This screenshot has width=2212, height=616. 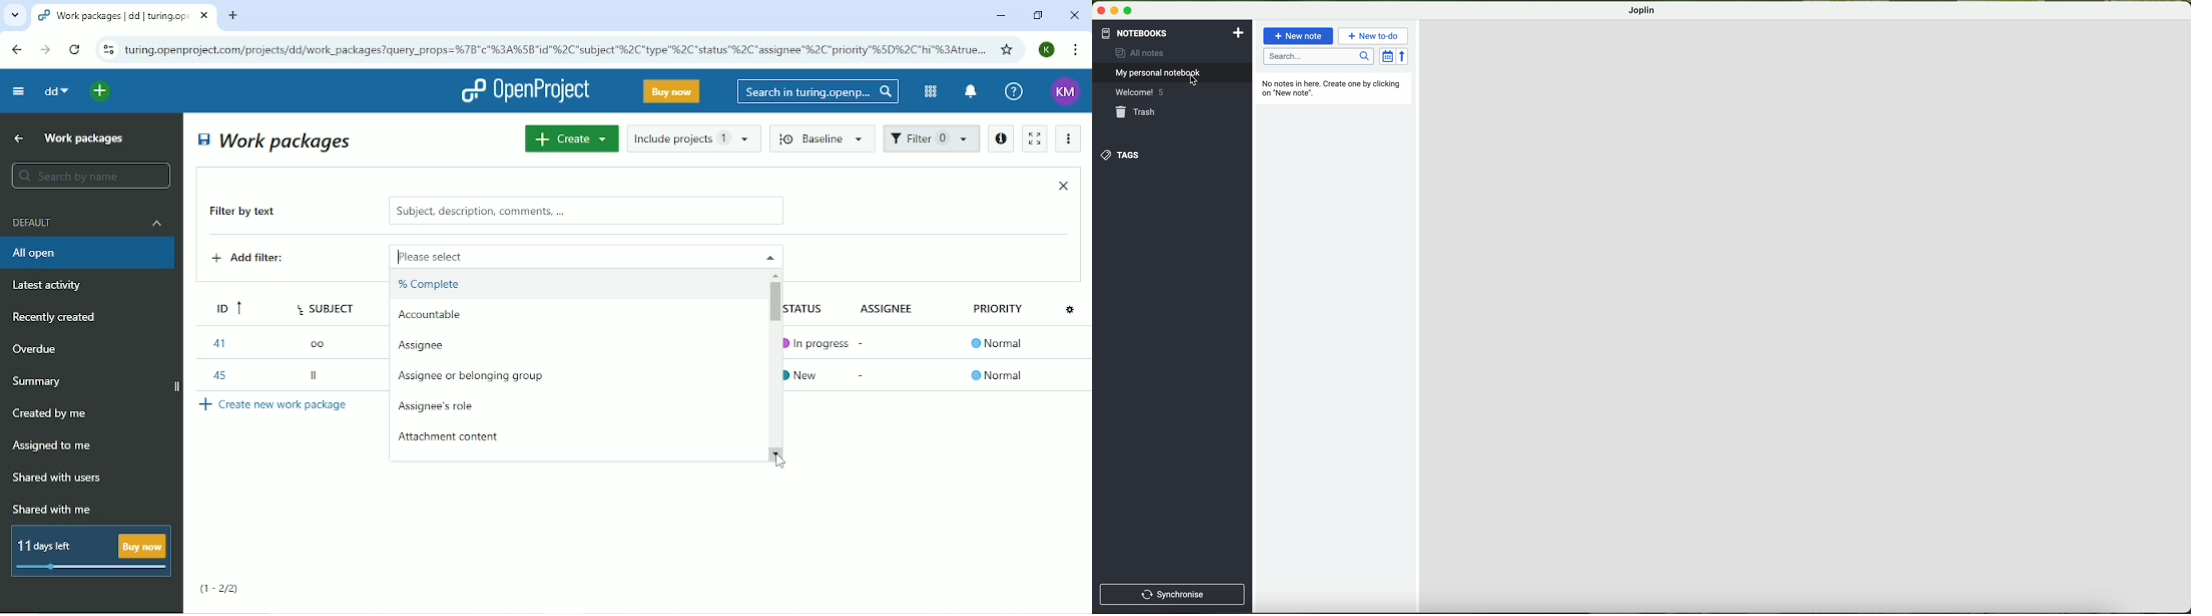 I want to click on Restore down, so click(x=1037, y=15).